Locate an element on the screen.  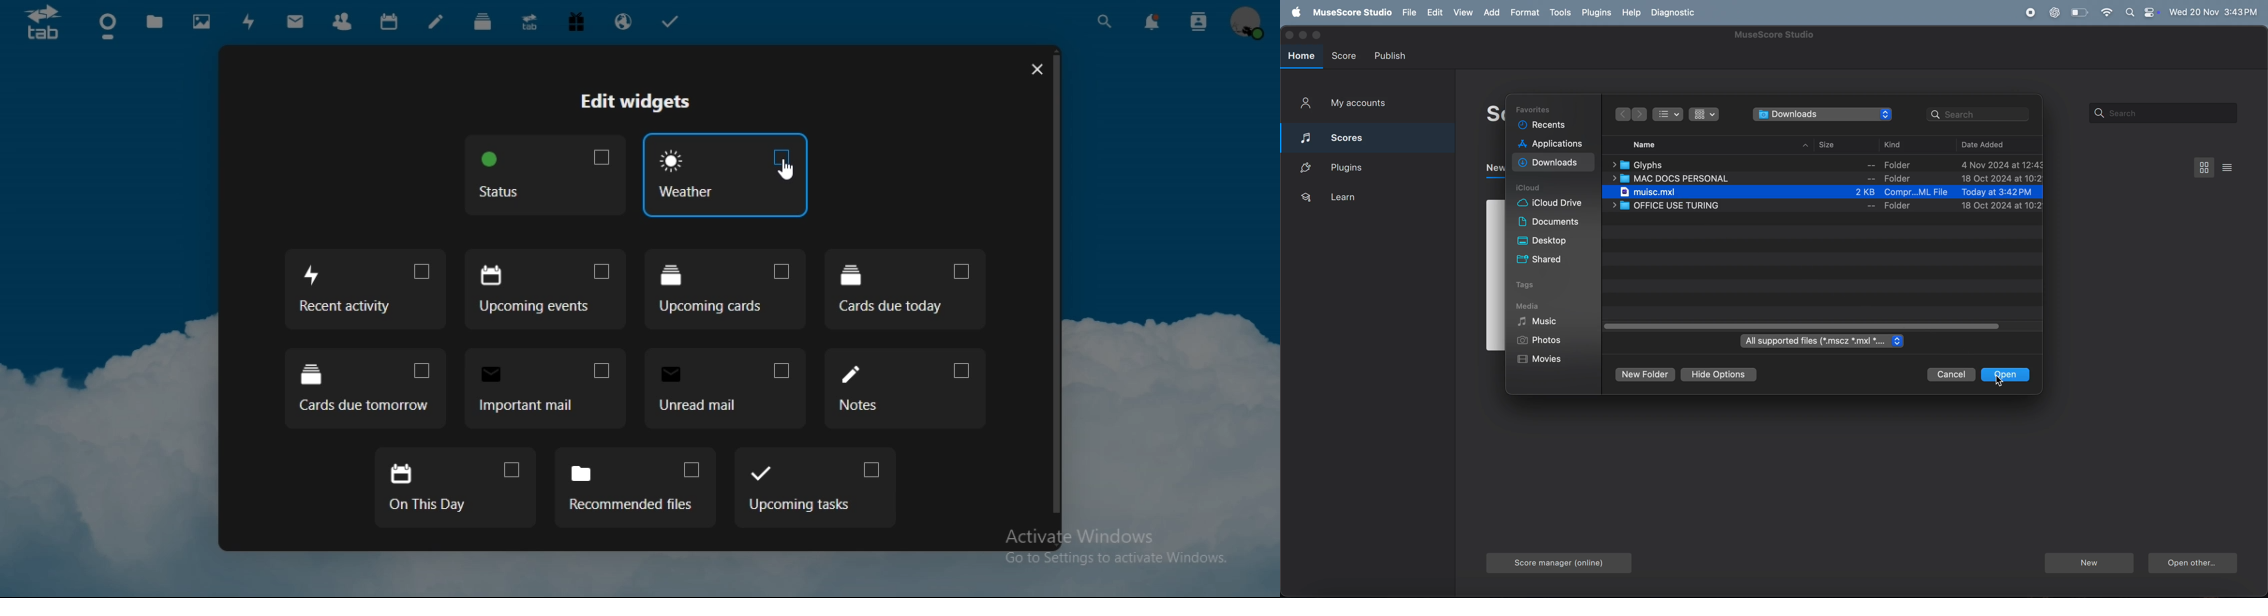
desktop is located at coordinates (1547, 241).